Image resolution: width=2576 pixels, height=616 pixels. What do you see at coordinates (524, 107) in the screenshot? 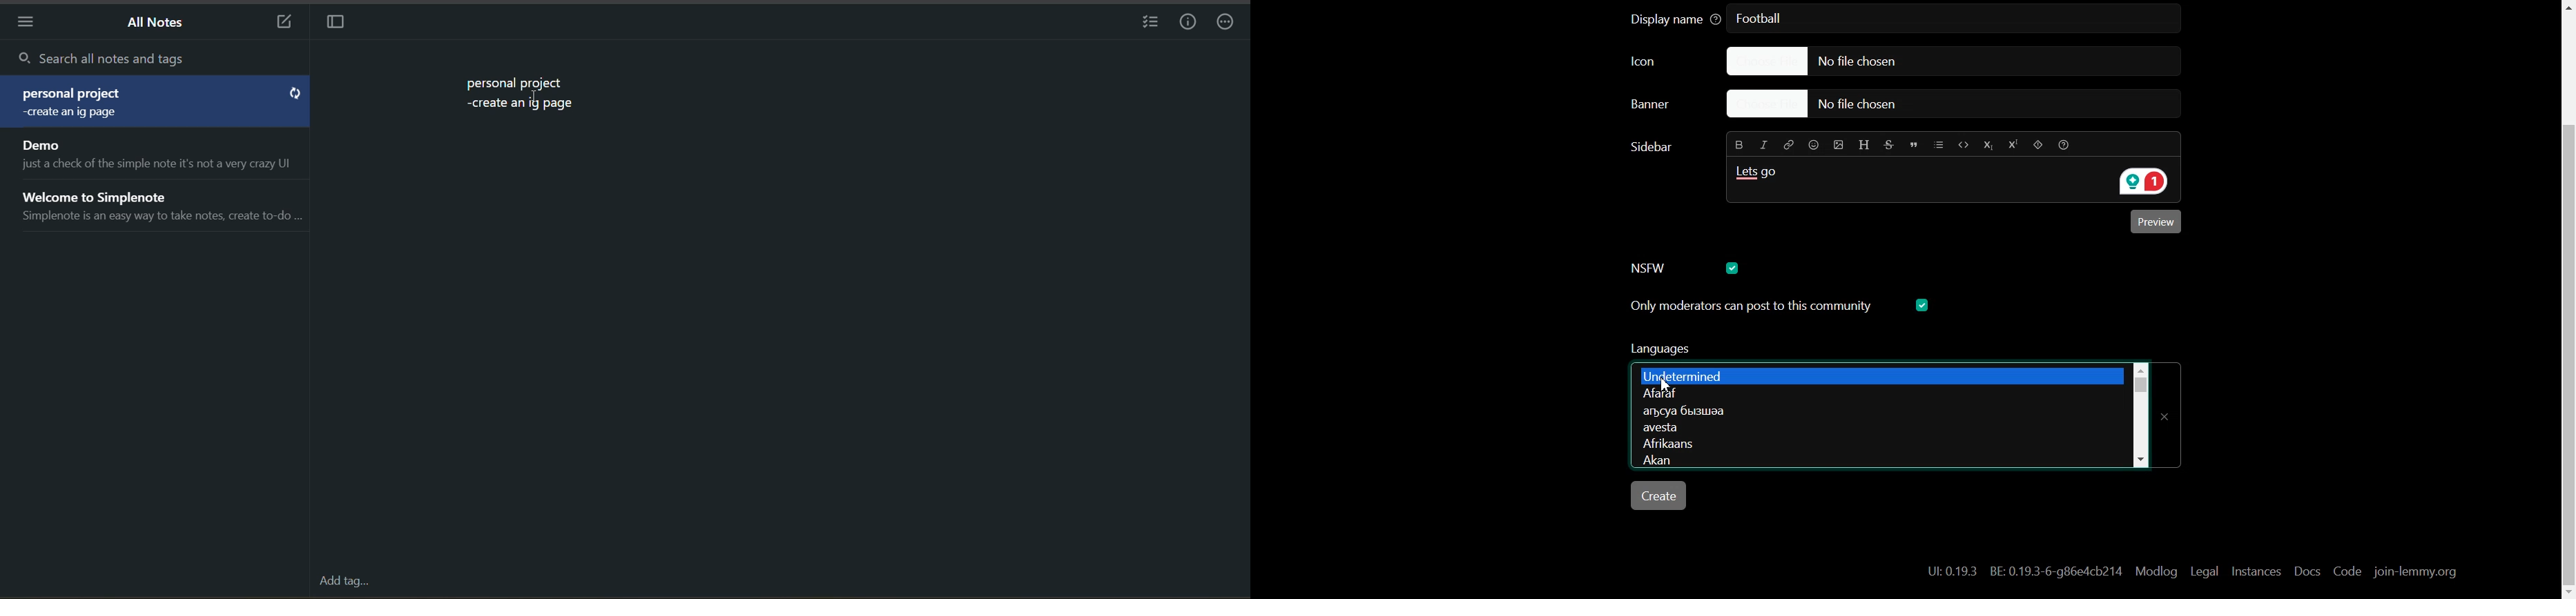
I see `ideas` at bounding box center [524, 107].